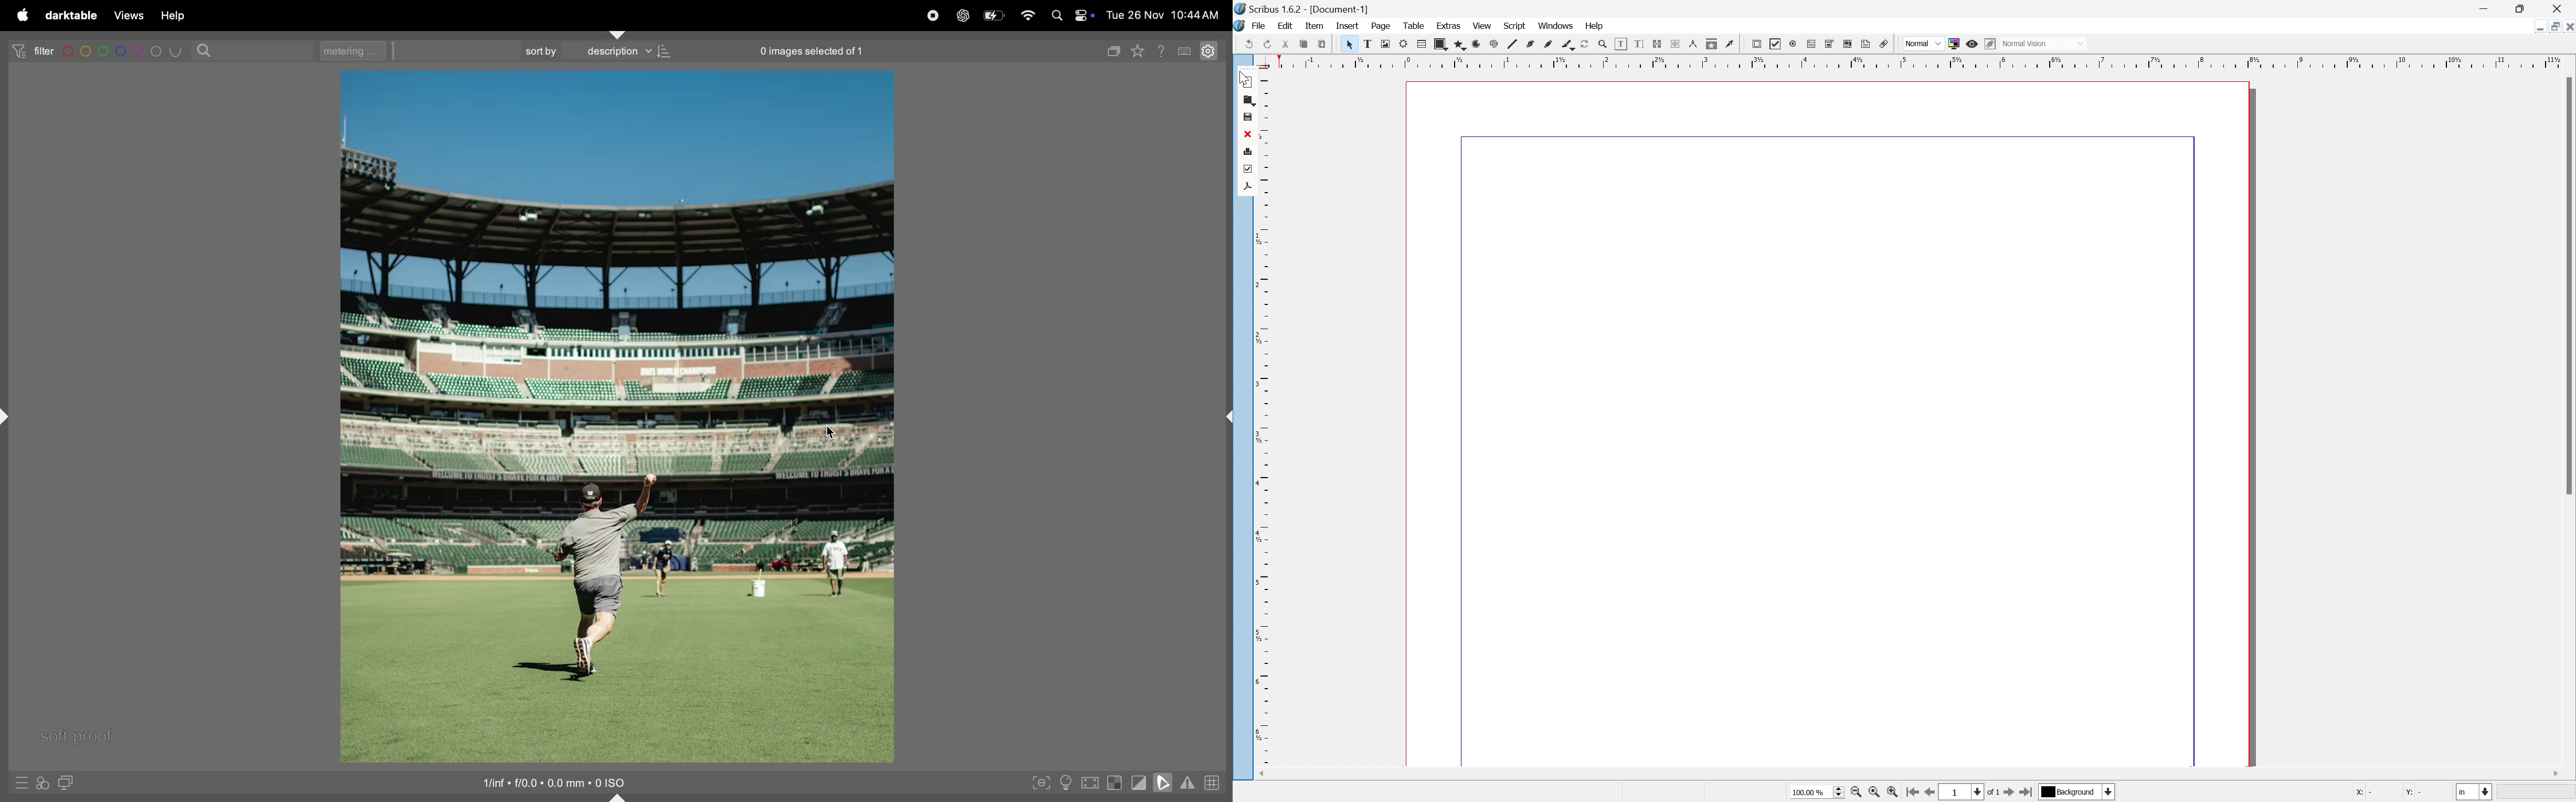 This screenshot has width=2576, height=812. Describe the element at coordinates (129, 16) in the screenshot. I see `views` at that location.